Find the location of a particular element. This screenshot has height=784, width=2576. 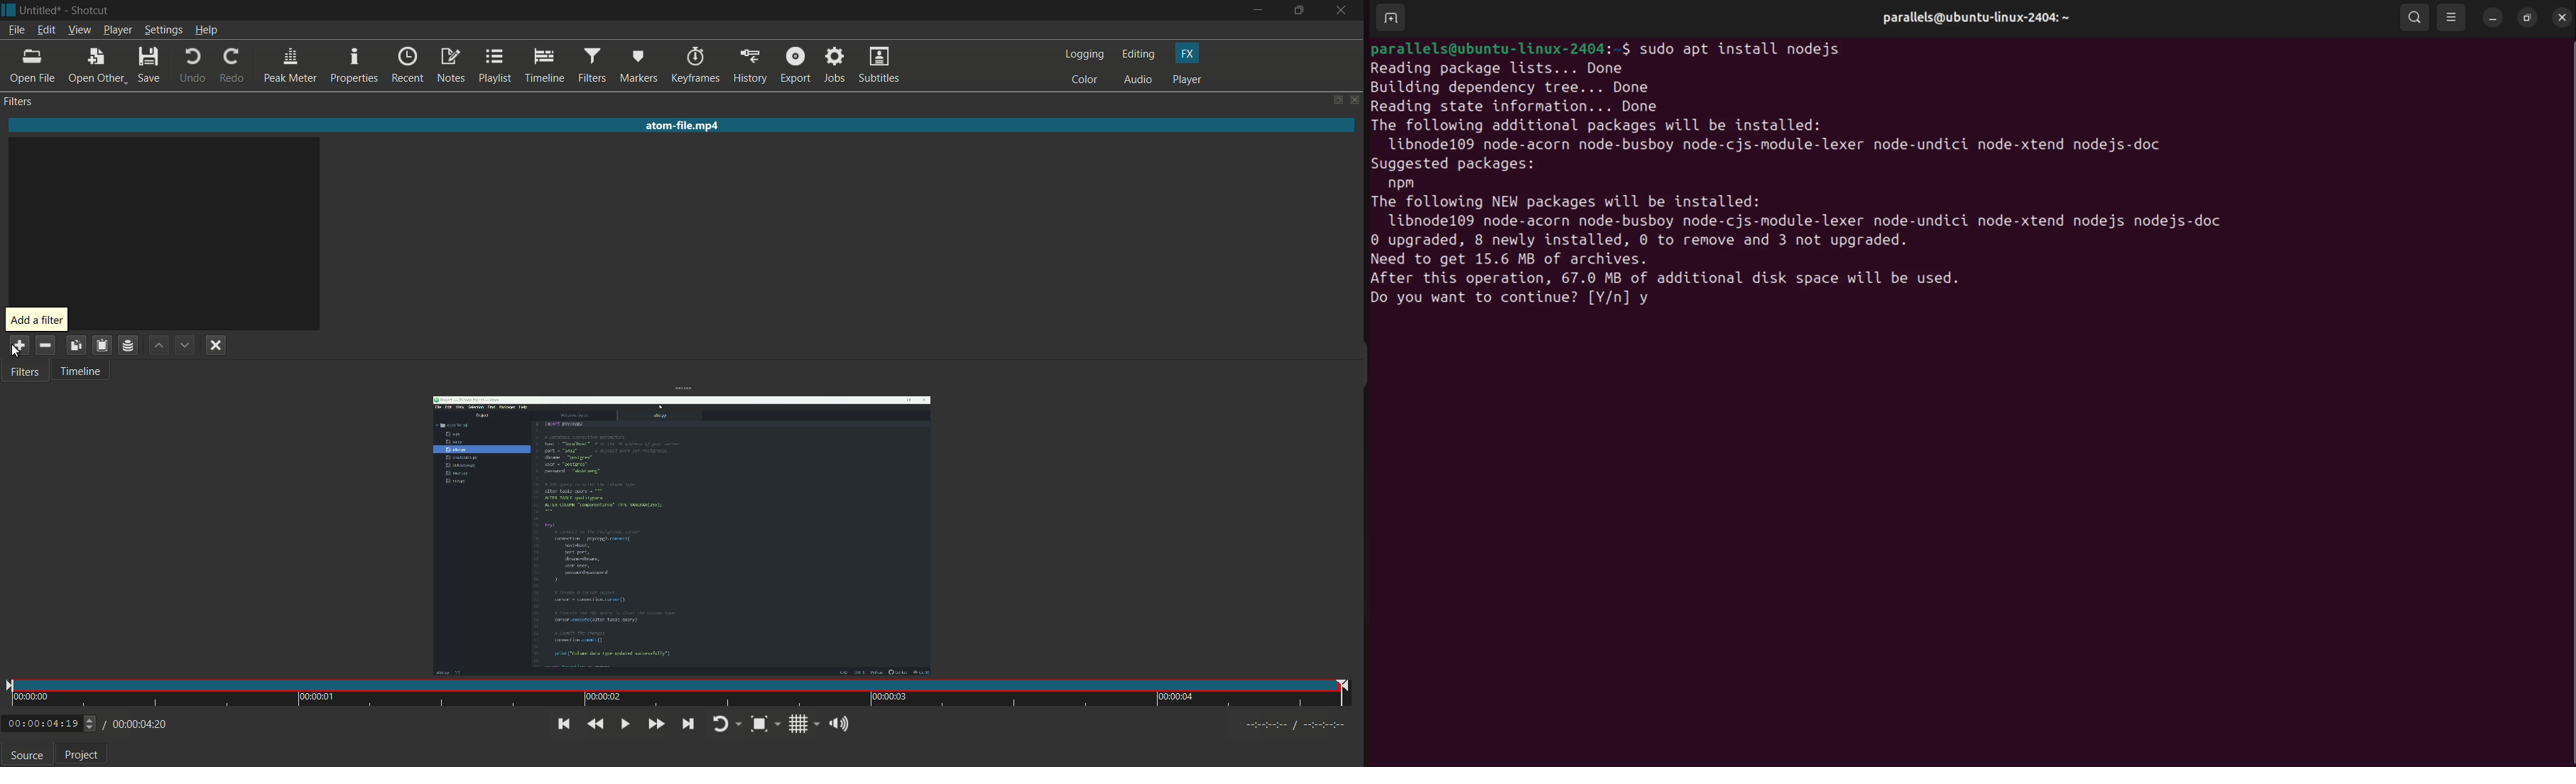

history is located at coordinates (749, 66).